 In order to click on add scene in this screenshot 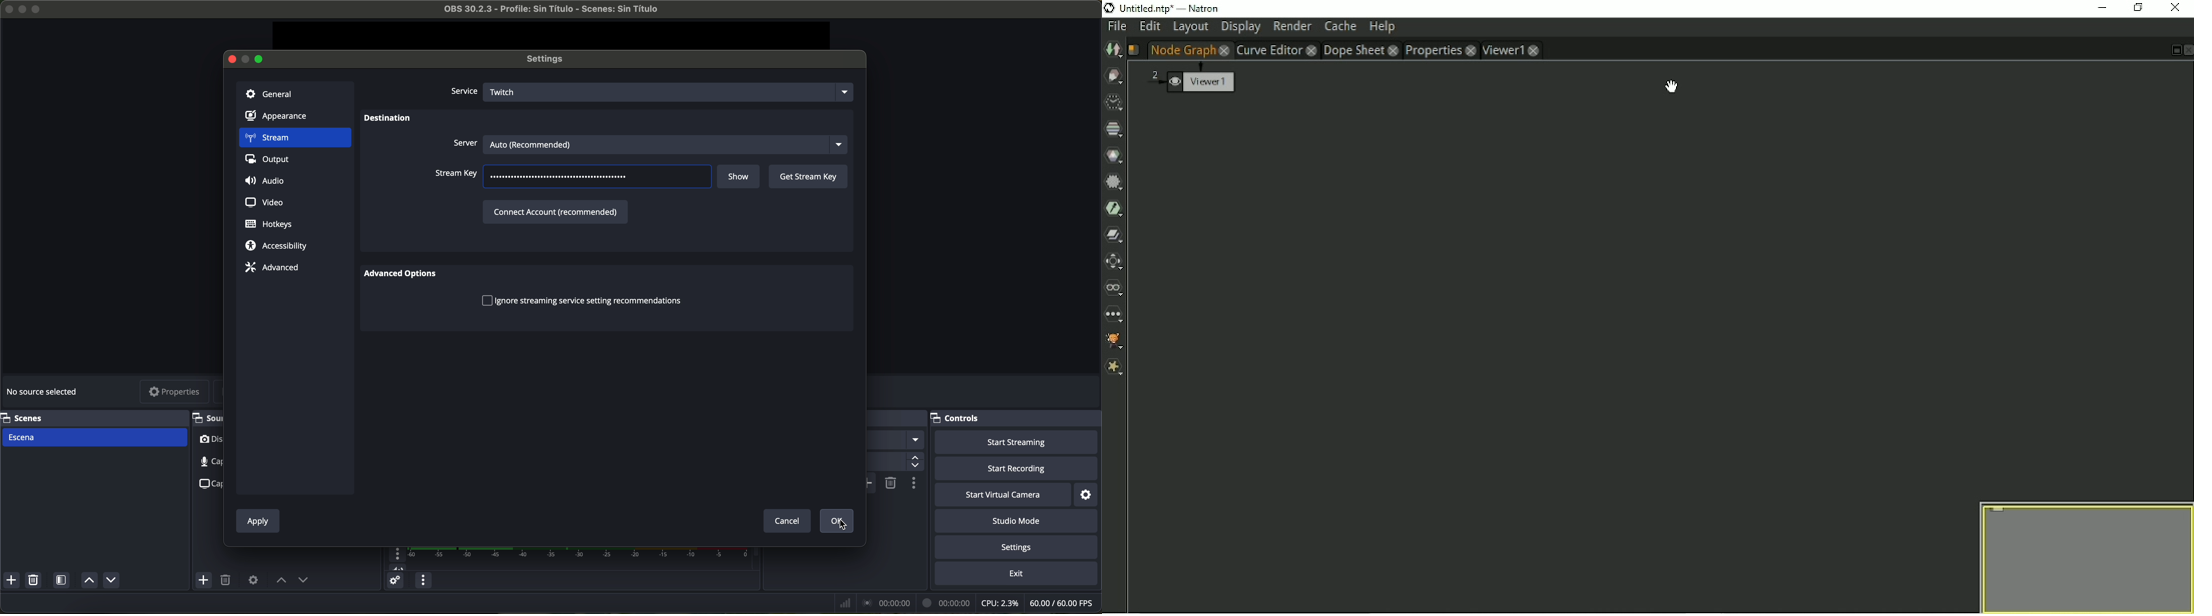, I will do `click(12, 582)`.